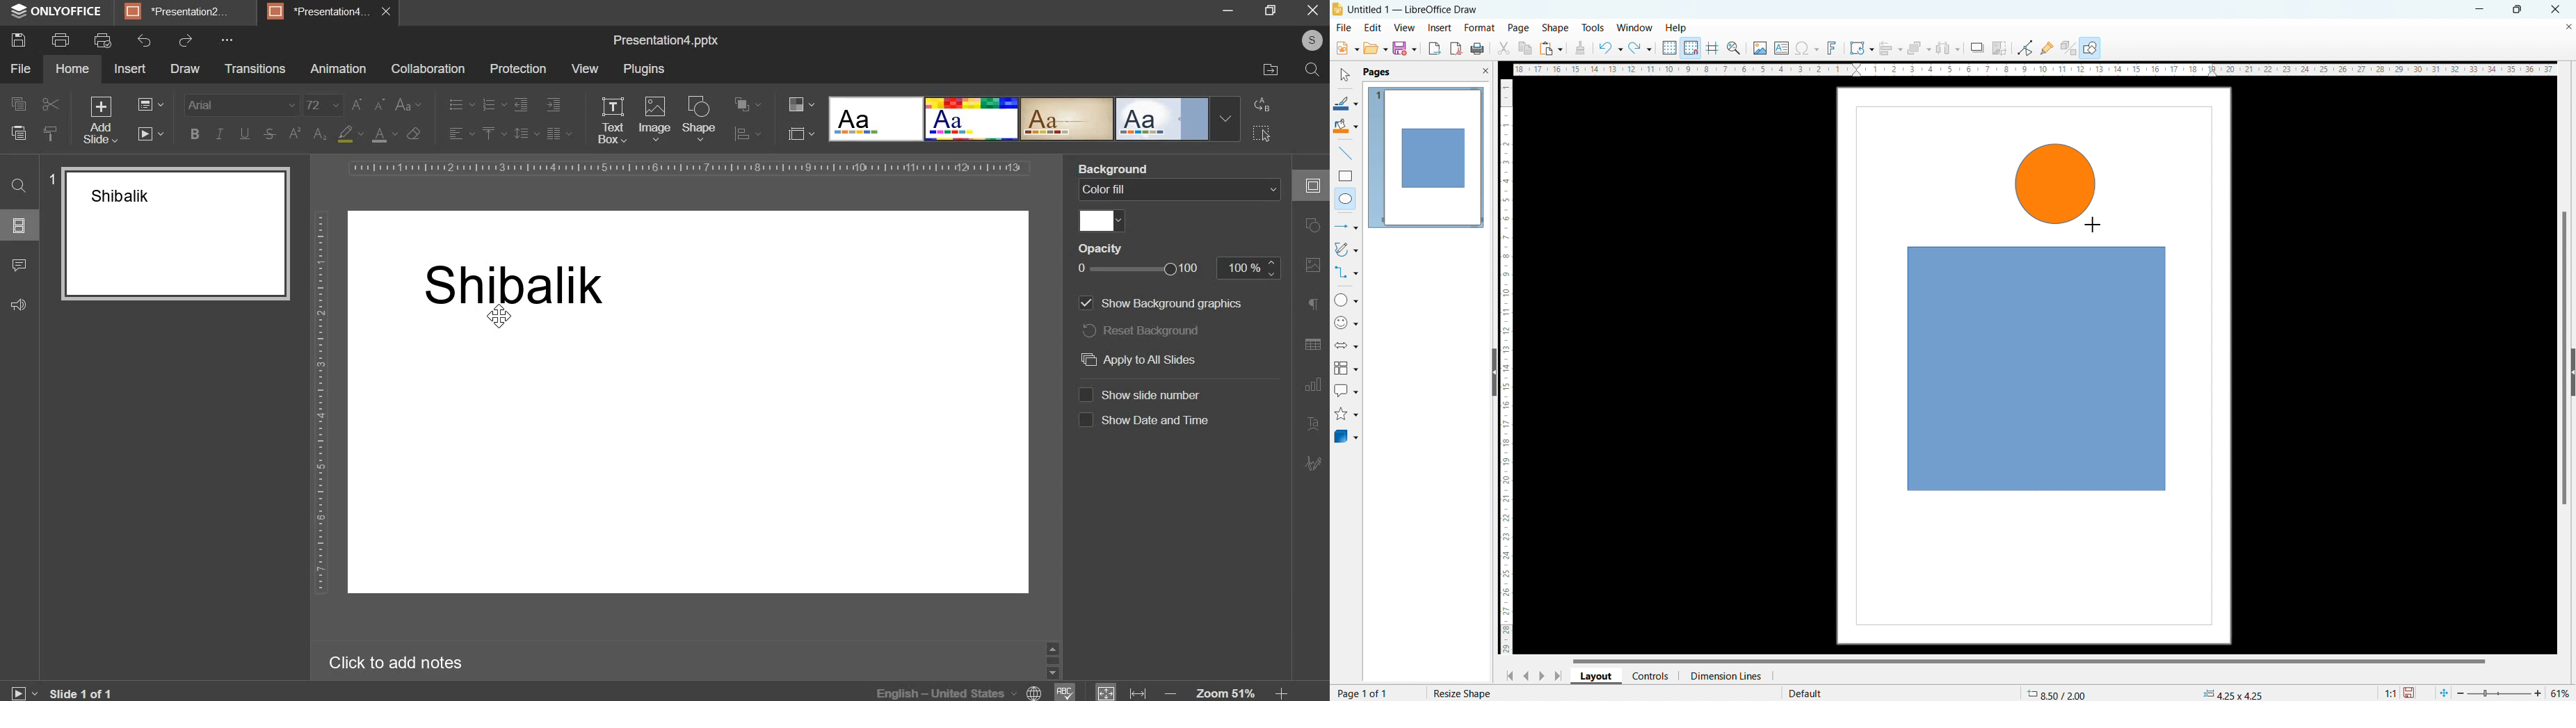 This screenshot has width=2576, height=728. I want to click on Minimise, so click(1269, 13).